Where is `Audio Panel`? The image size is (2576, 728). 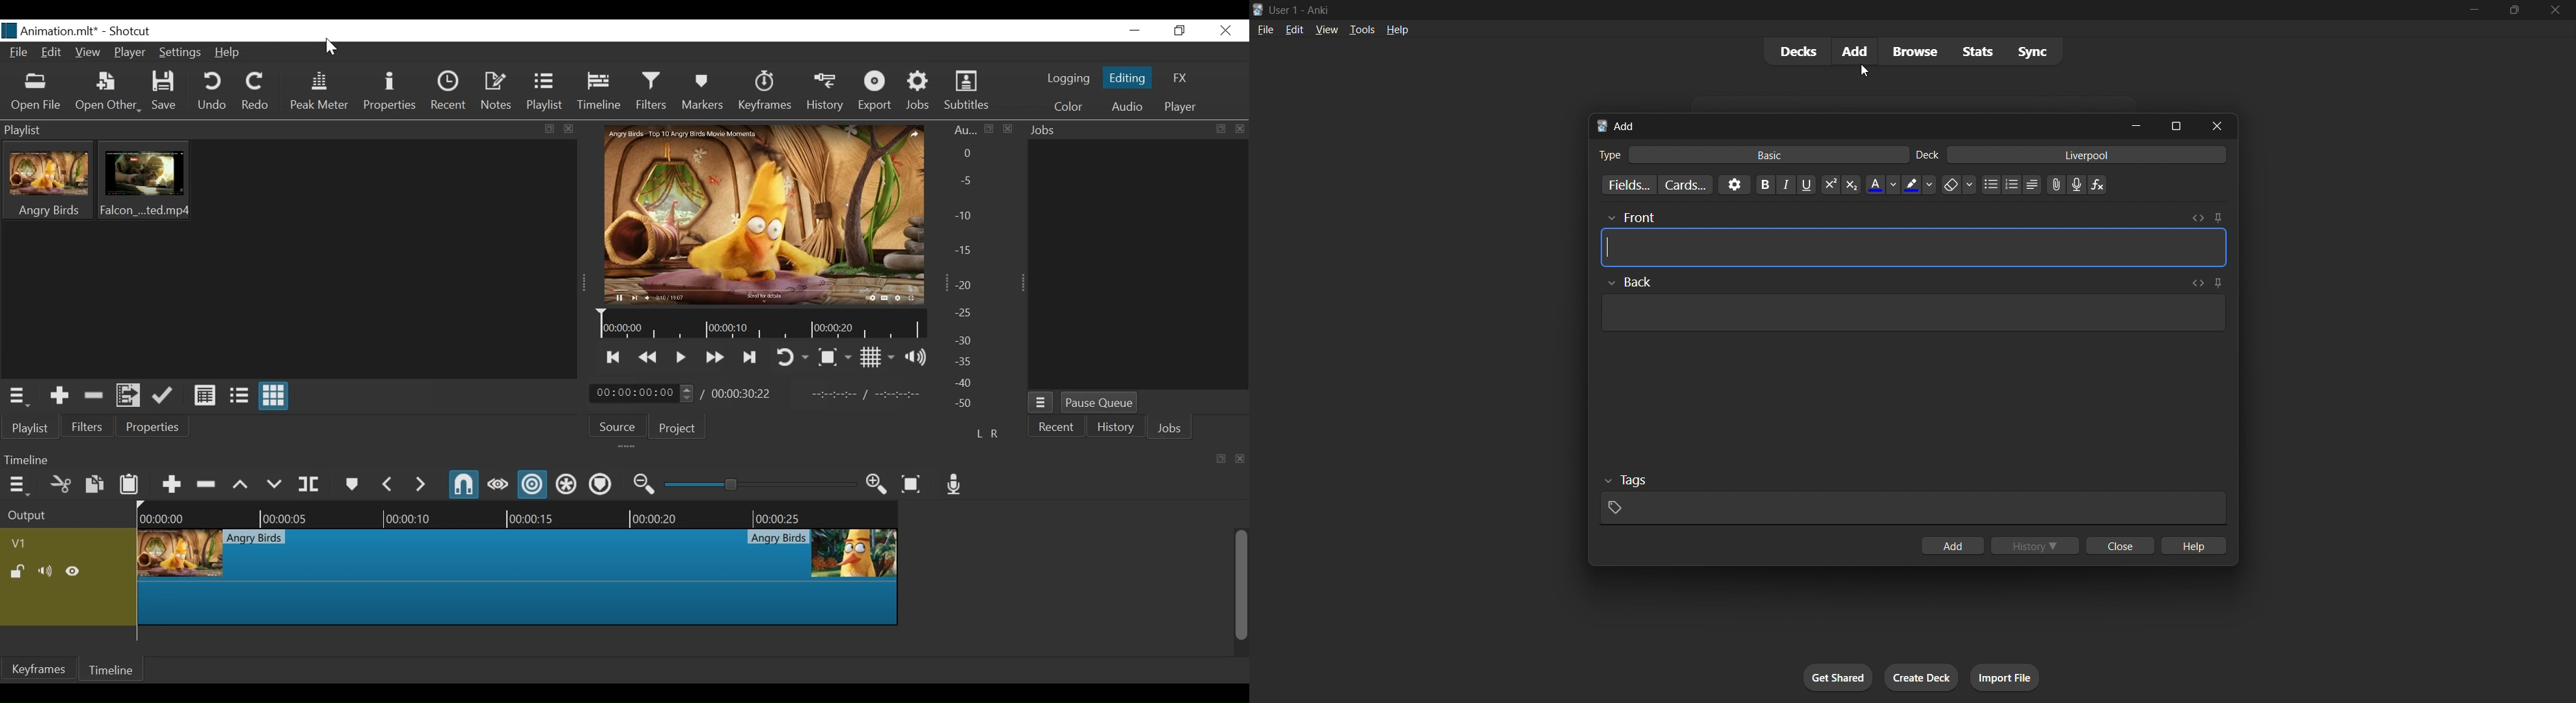 Audio Panel is located at coordinates (969, 269).